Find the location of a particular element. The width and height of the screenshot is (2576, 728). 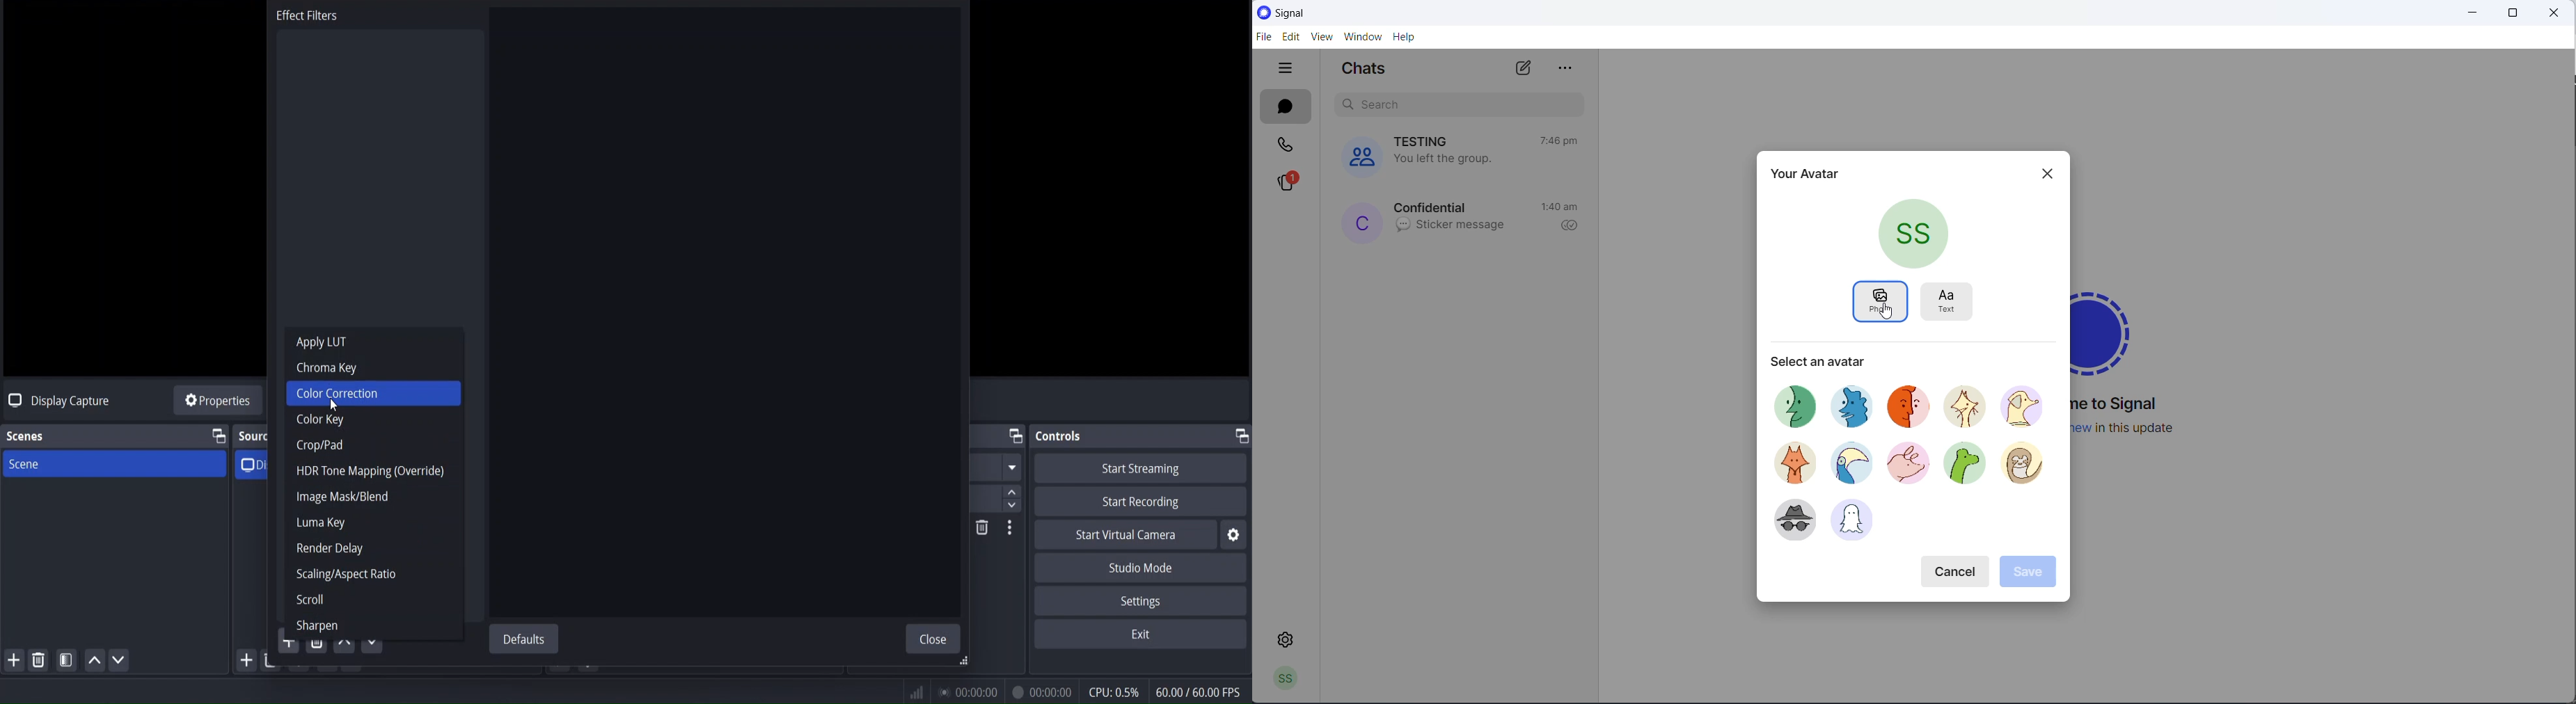

 is located at coordinates (1011, 531).